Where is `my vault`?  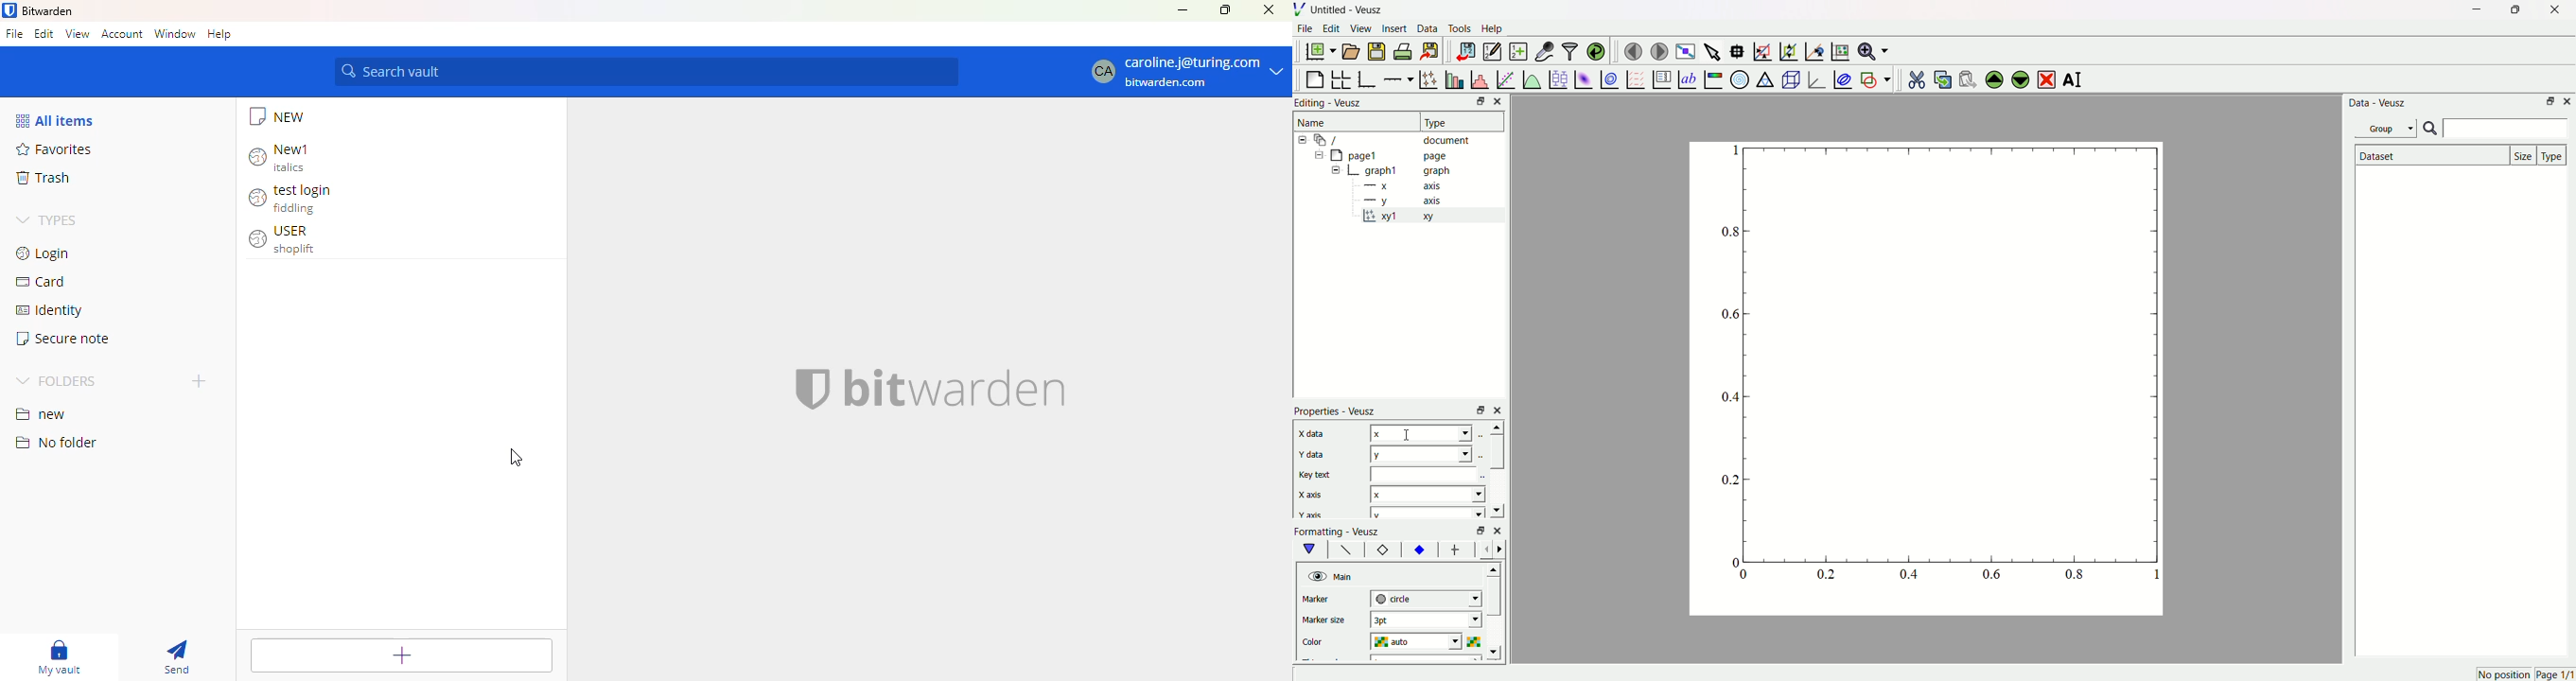 my vault is located at coordinates (57, 656).